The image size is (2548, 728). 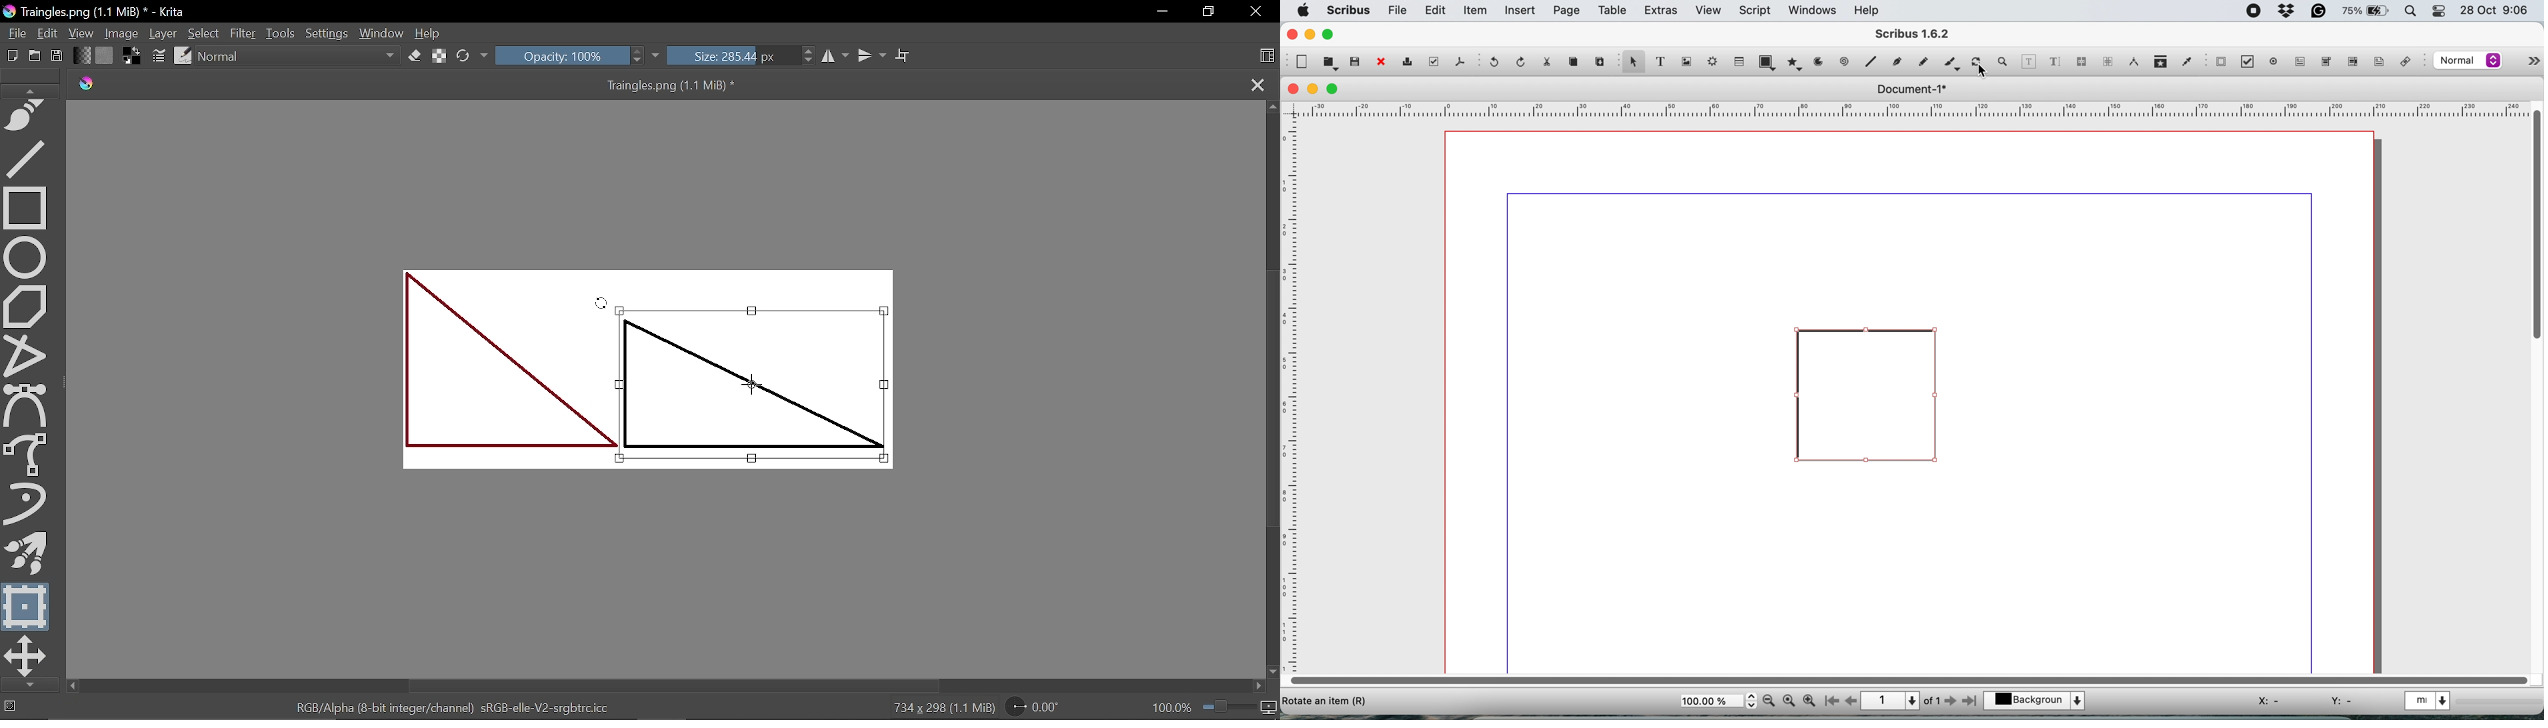 What do you see at coordinates (56, 57) in the screenshot?
I see `Save` at bounding box center [56, 57].